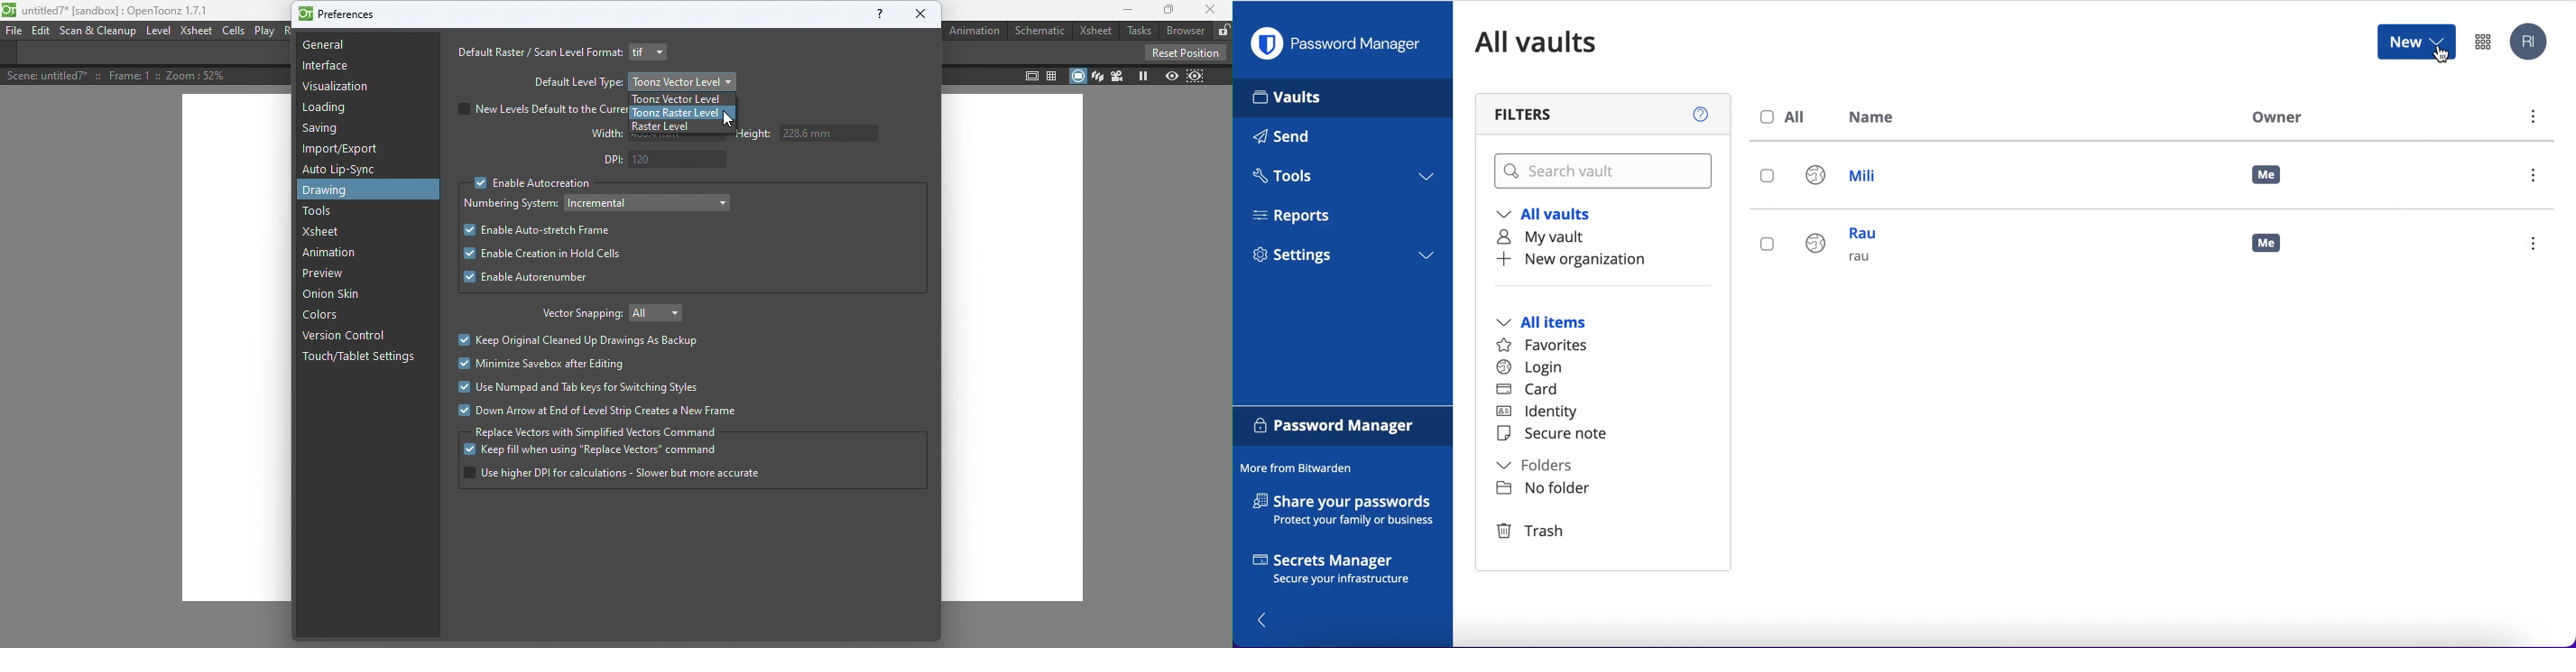  What do you see at coordinates (337, 87) in the screenshot?
I see `Visualization` at bounding box center [337, 87].